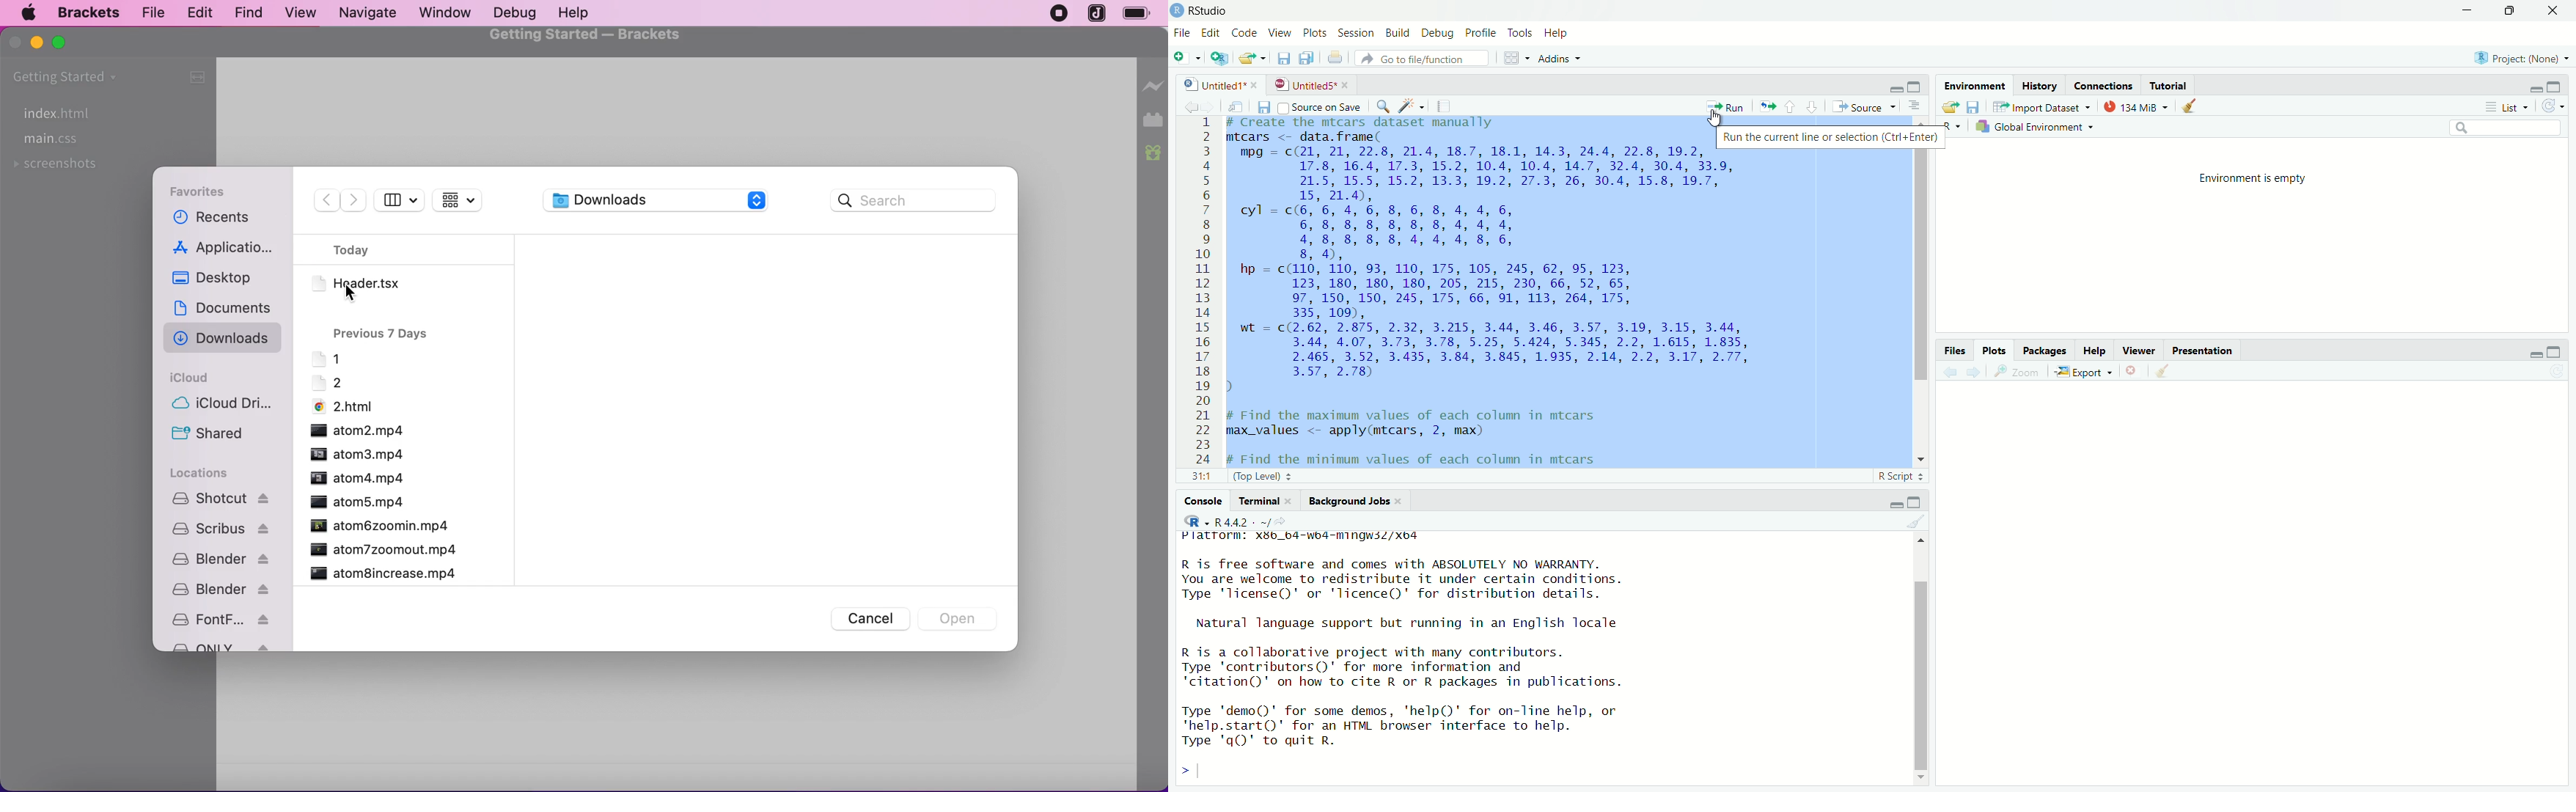  Describe the element at coordinates (1190, 105) in the screenshot. I see `back` at that location.